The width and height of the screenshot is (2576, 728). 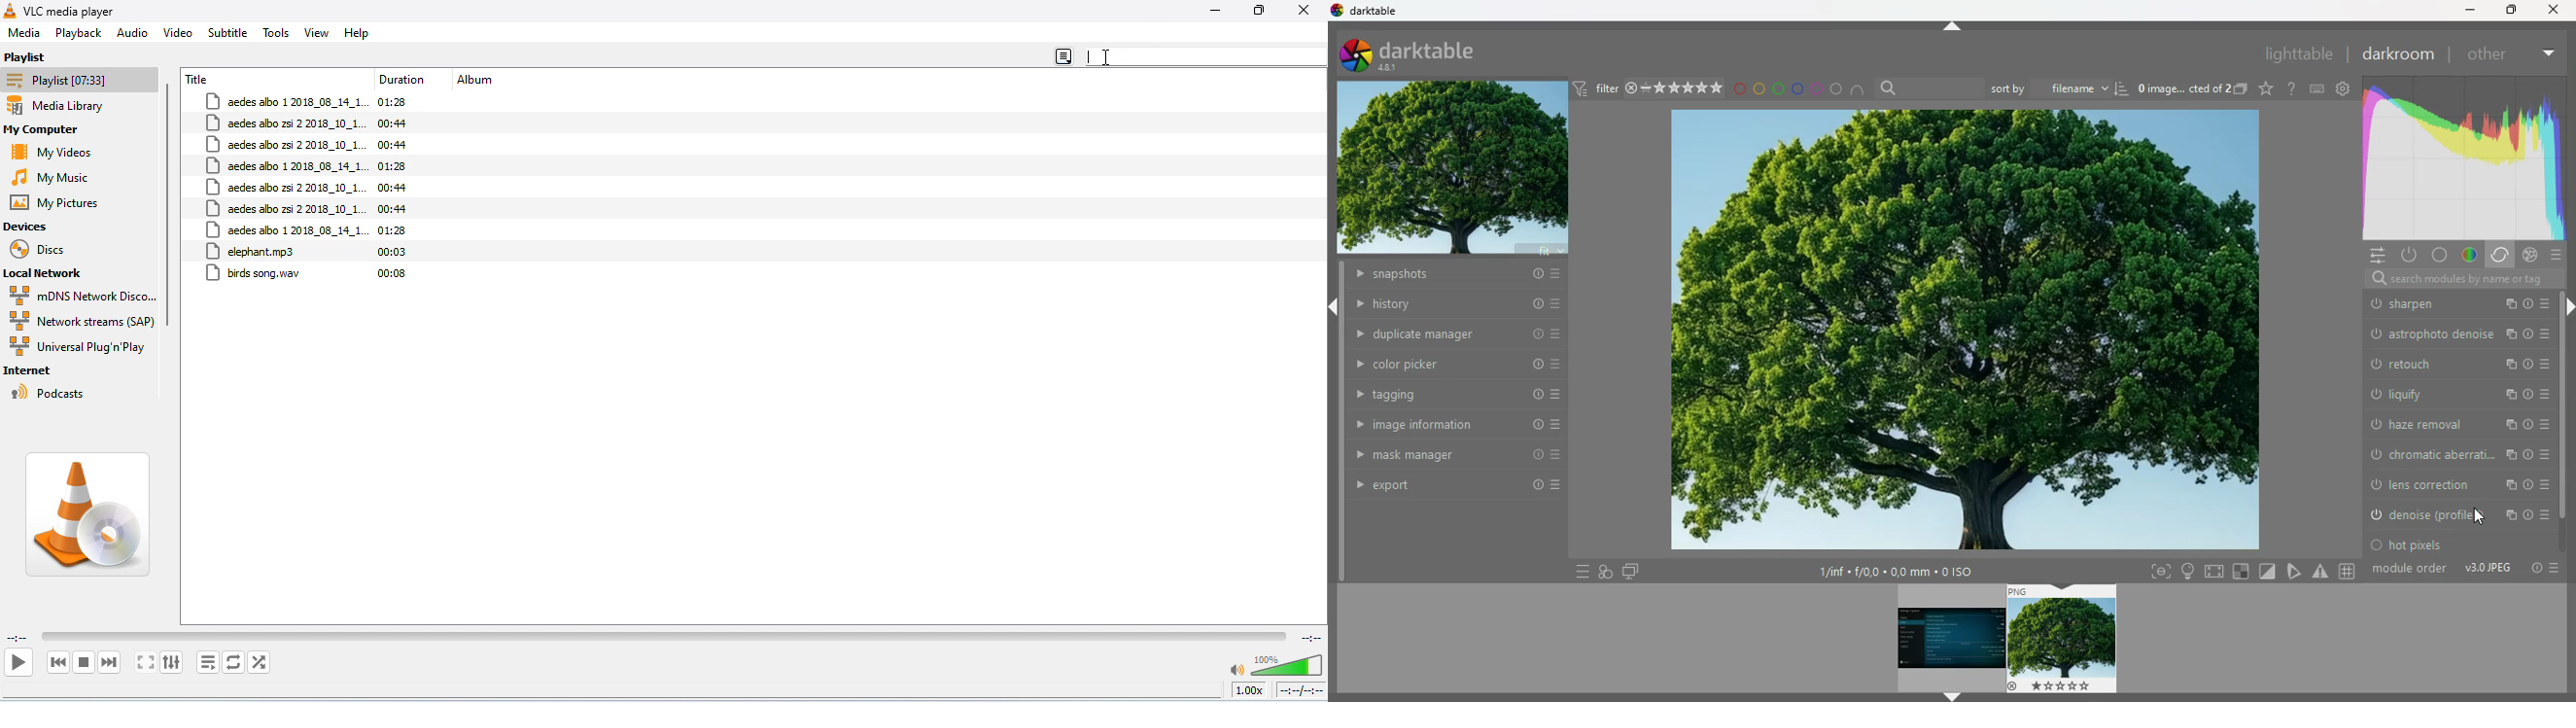 What do you see at coordinates (72, 11) in the screenshot?
I see `VLC media player` at bounding box center [72, 11].